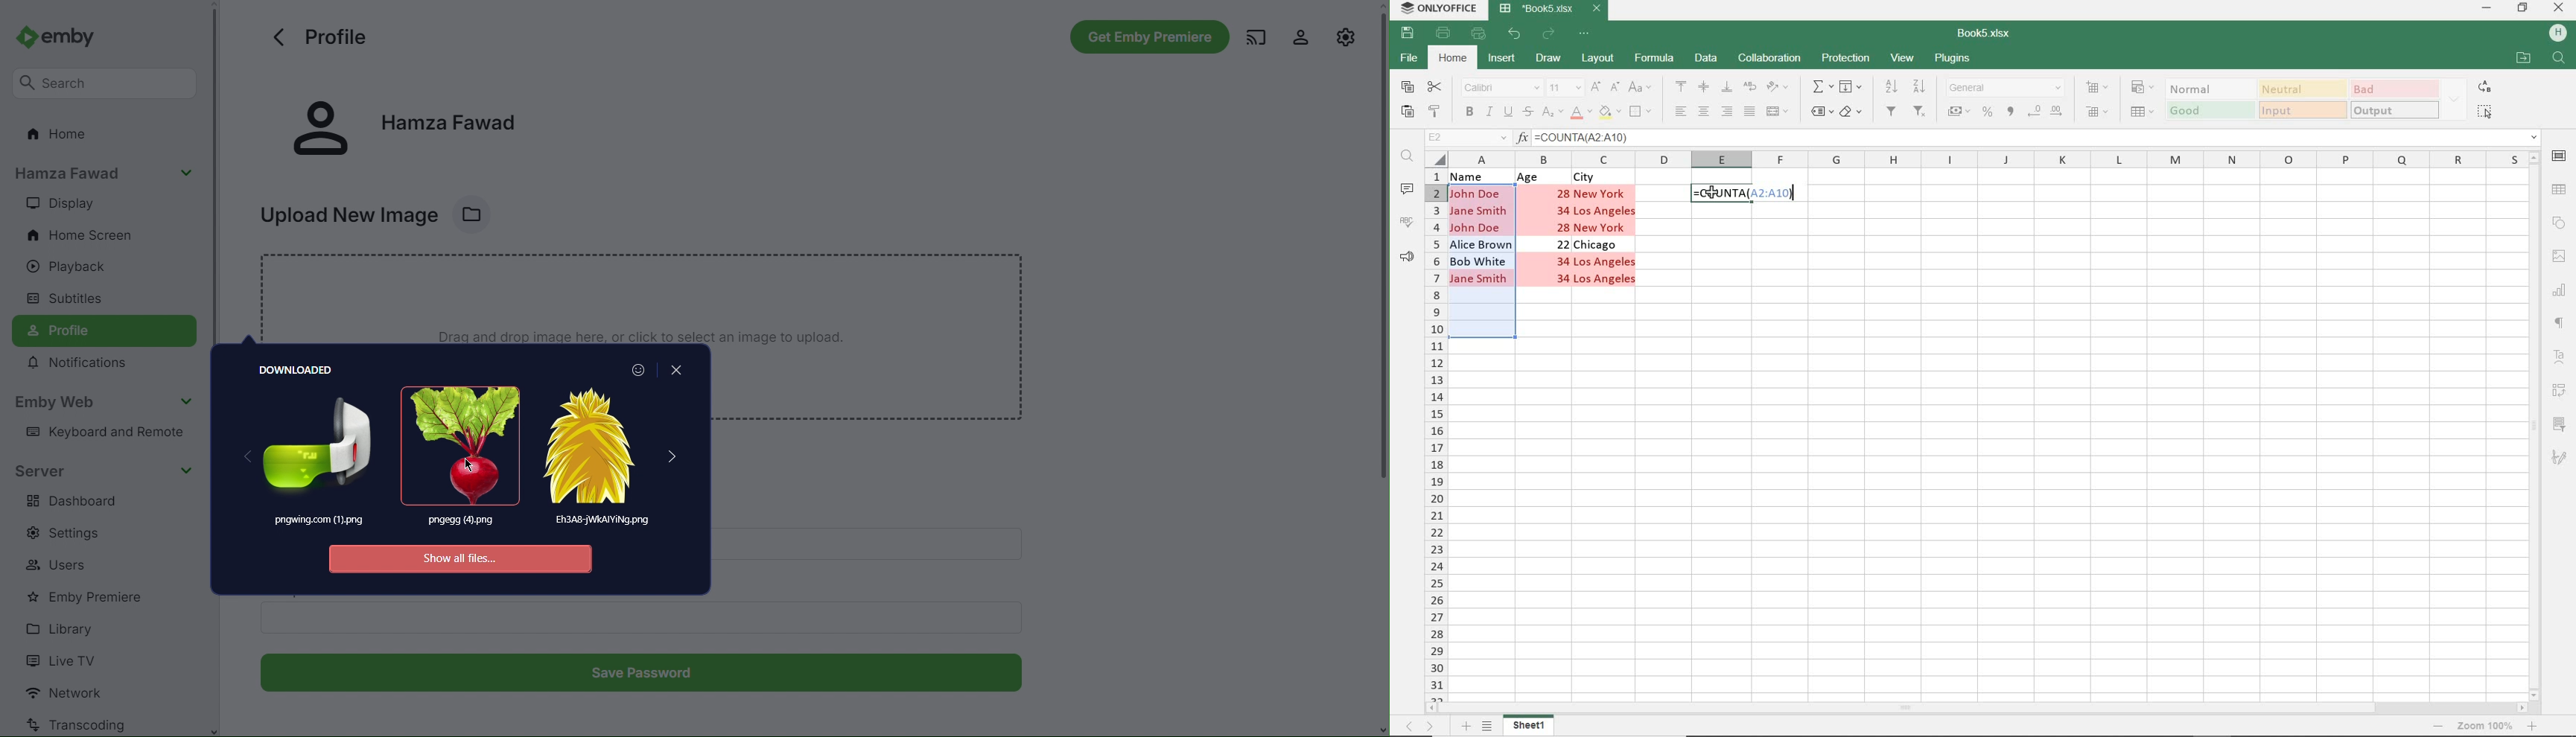  Describe the element at coordinates (1410, 157) in the screenshot. I see `FIND` at that location.